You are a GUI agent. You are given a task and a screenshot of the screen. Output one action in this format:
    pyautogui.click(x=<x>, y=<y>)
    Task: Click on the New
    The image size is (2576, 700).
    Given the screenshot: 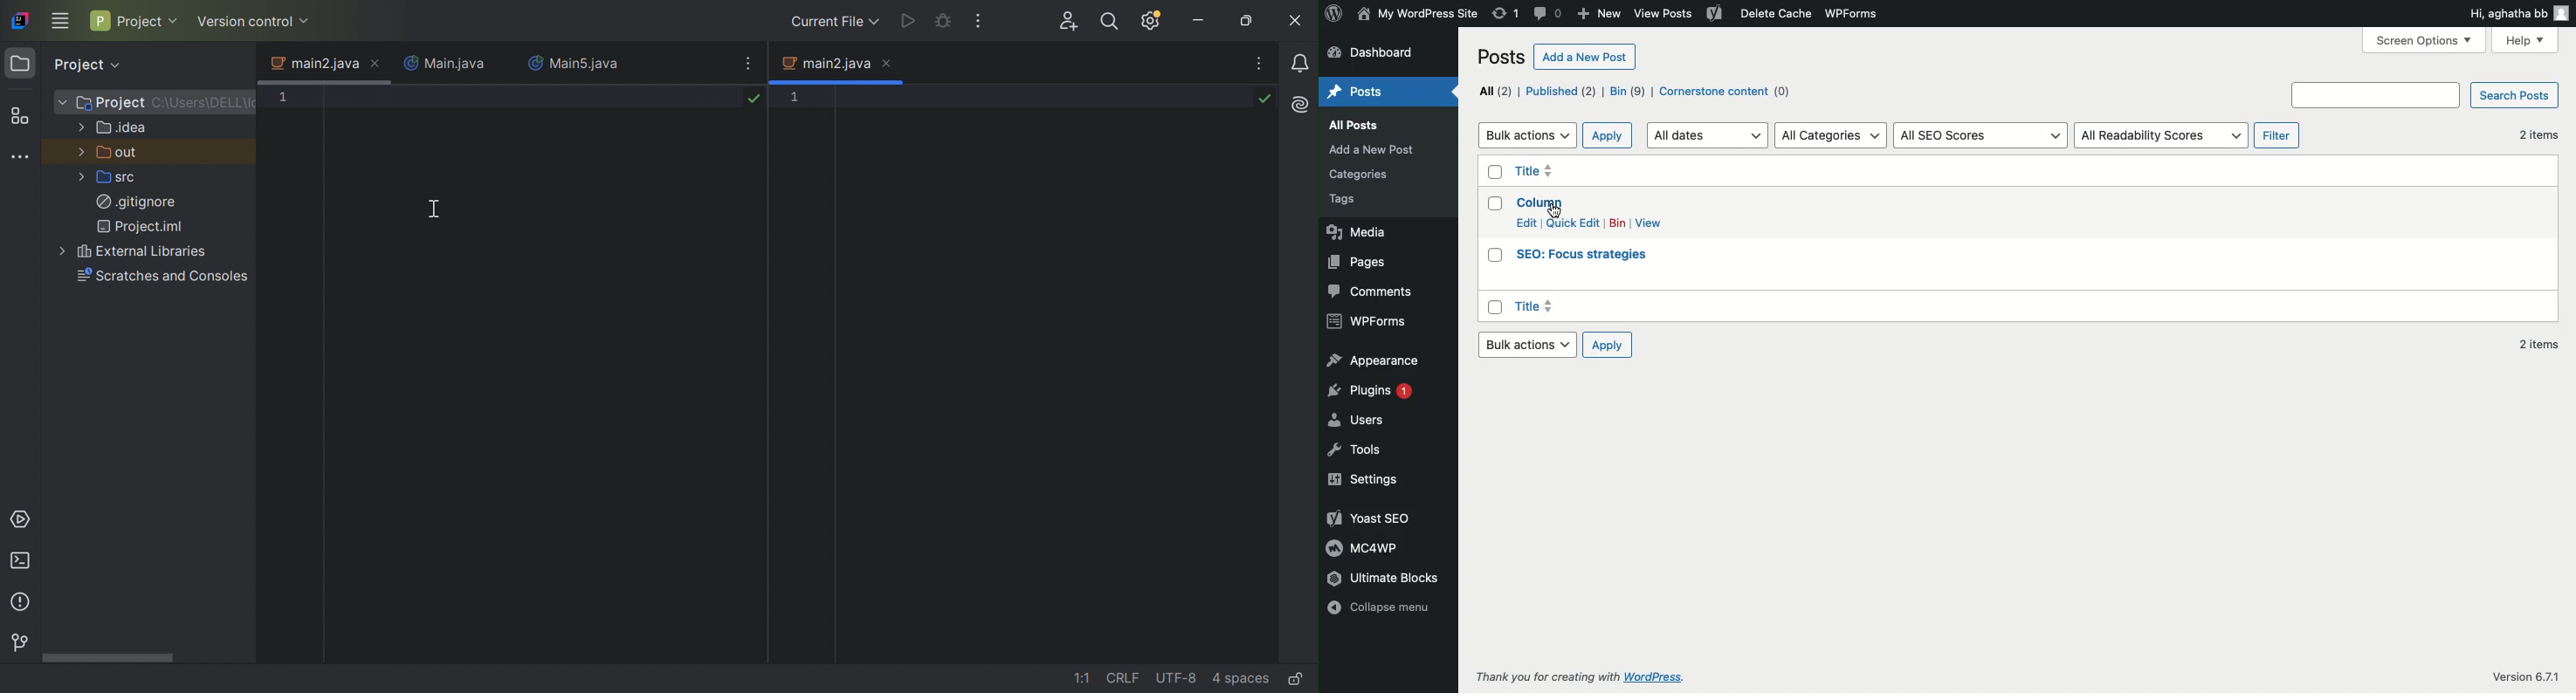 What is the action you would take?
    pyautogui.click(x=1598, y=14)
    